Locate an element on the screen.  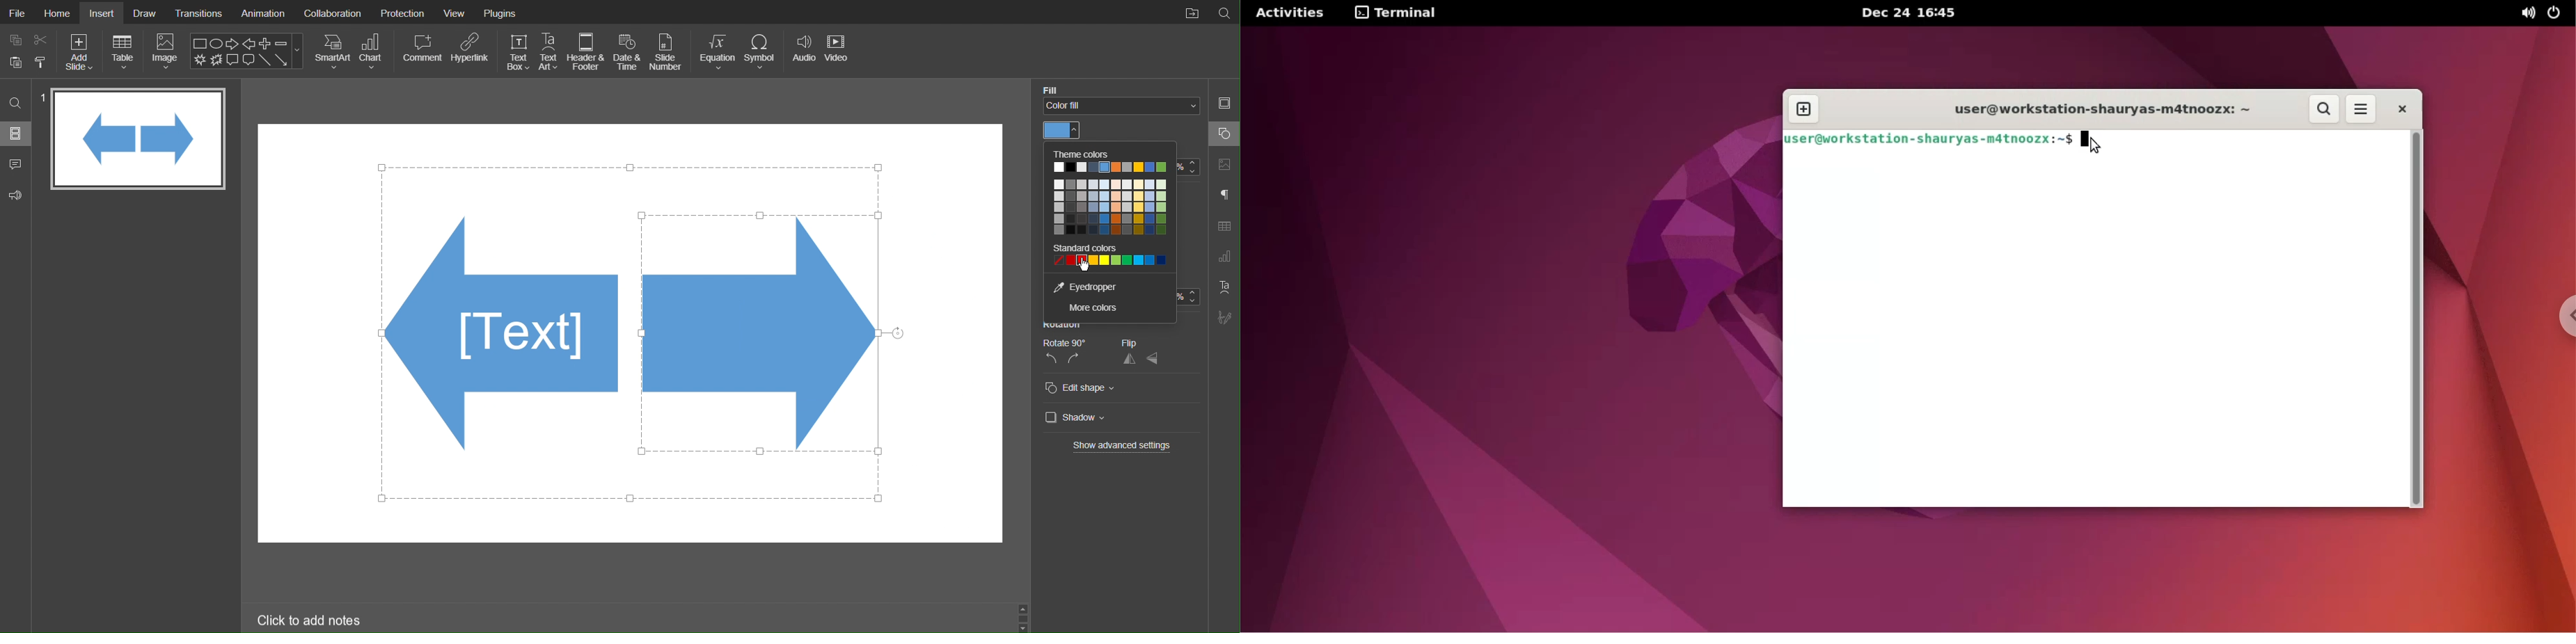
Text Box is located at coordinates (518, 52).